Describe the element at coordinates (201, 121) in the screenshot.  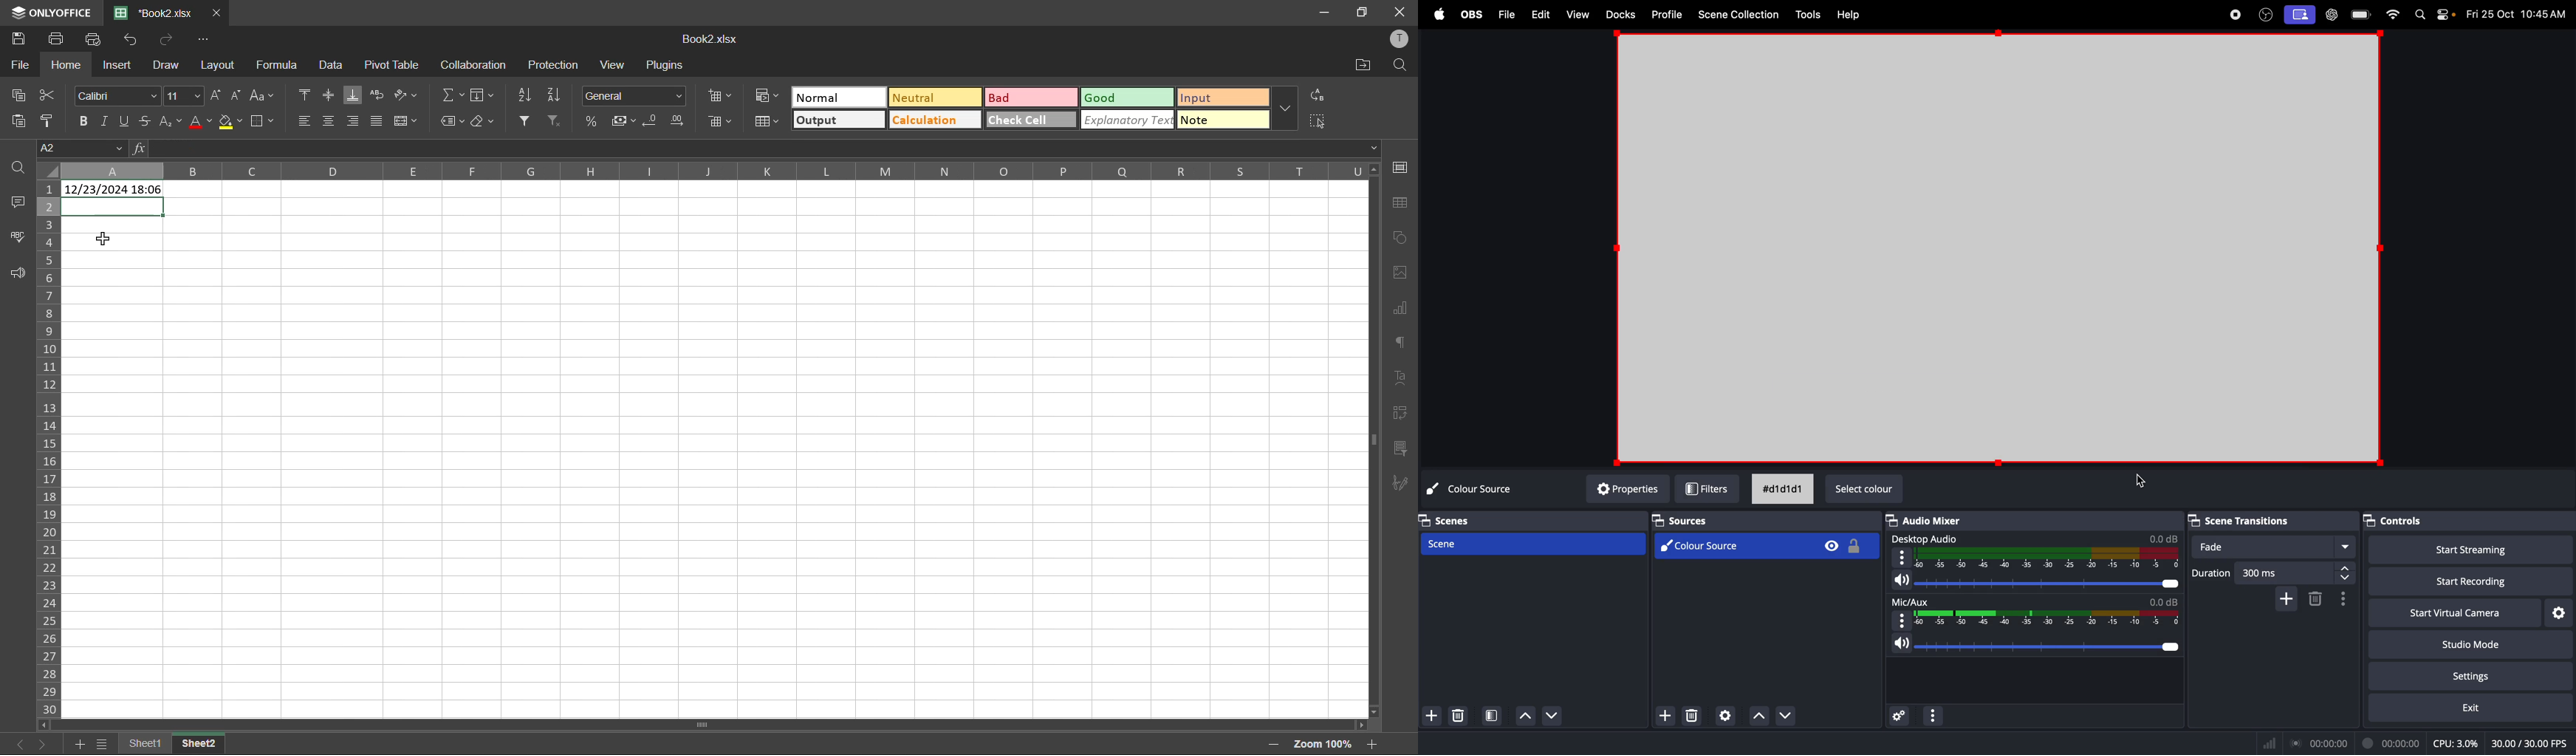
I see `font color` at that location.